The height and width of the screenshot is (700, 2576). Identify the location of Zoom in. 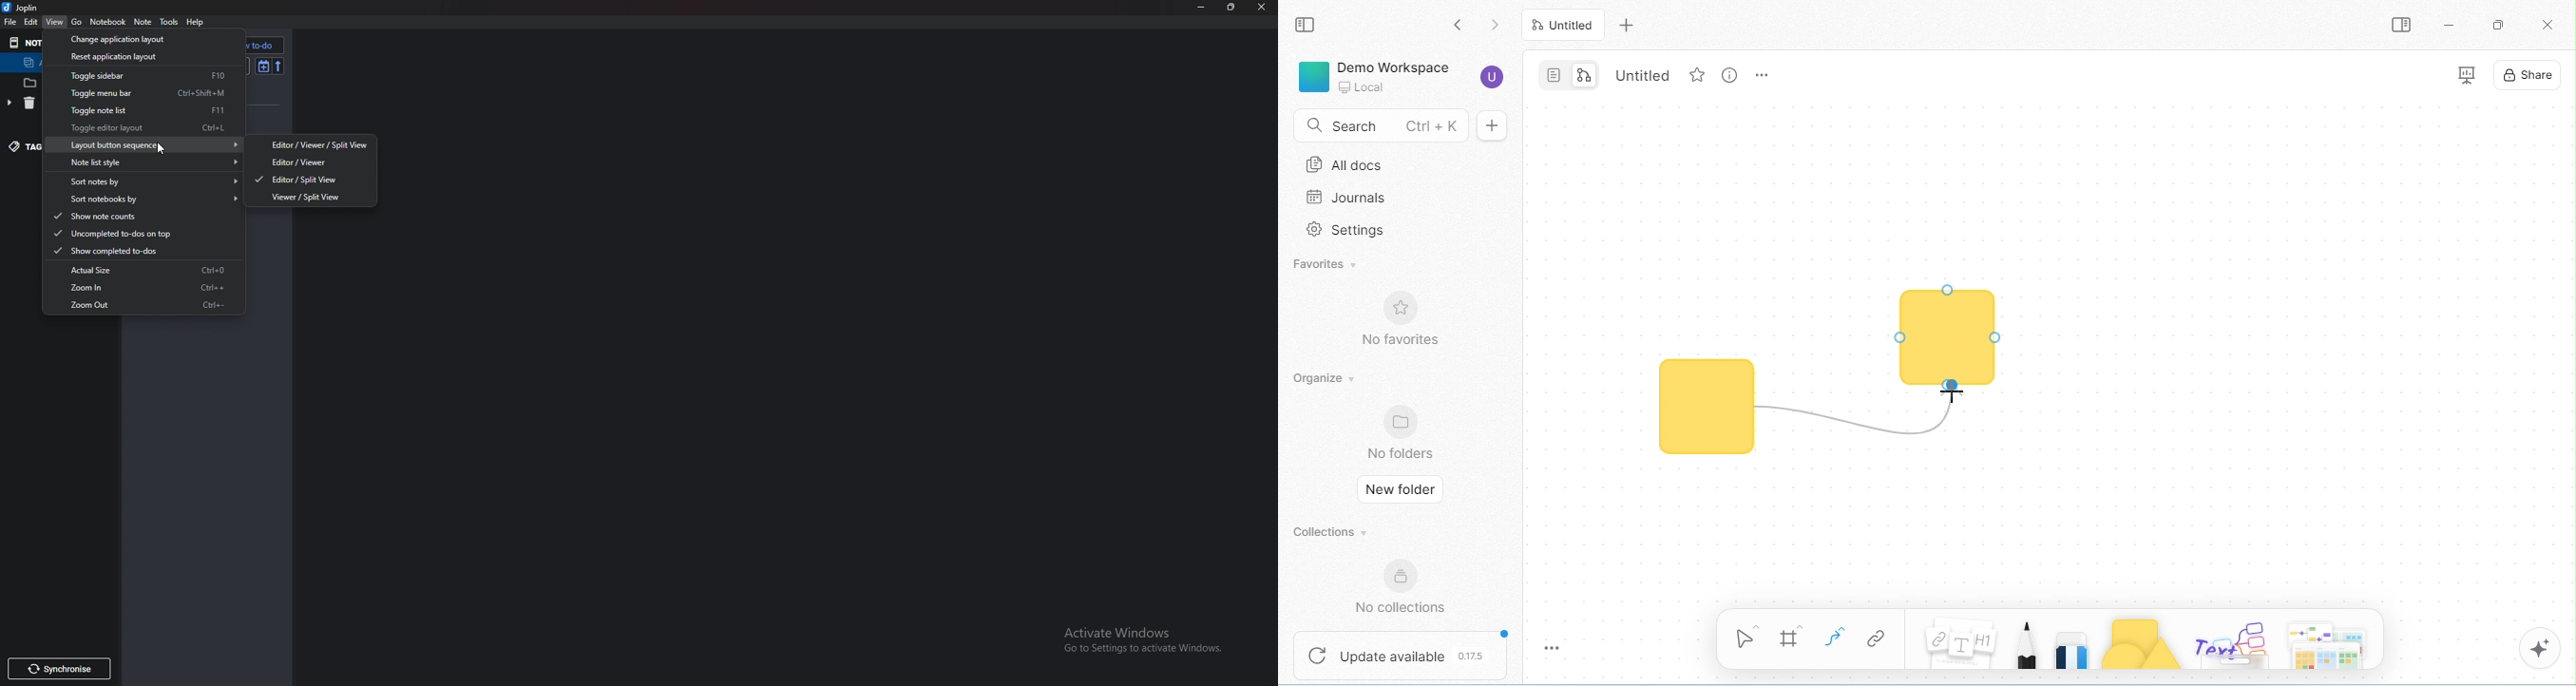
(142, 288).